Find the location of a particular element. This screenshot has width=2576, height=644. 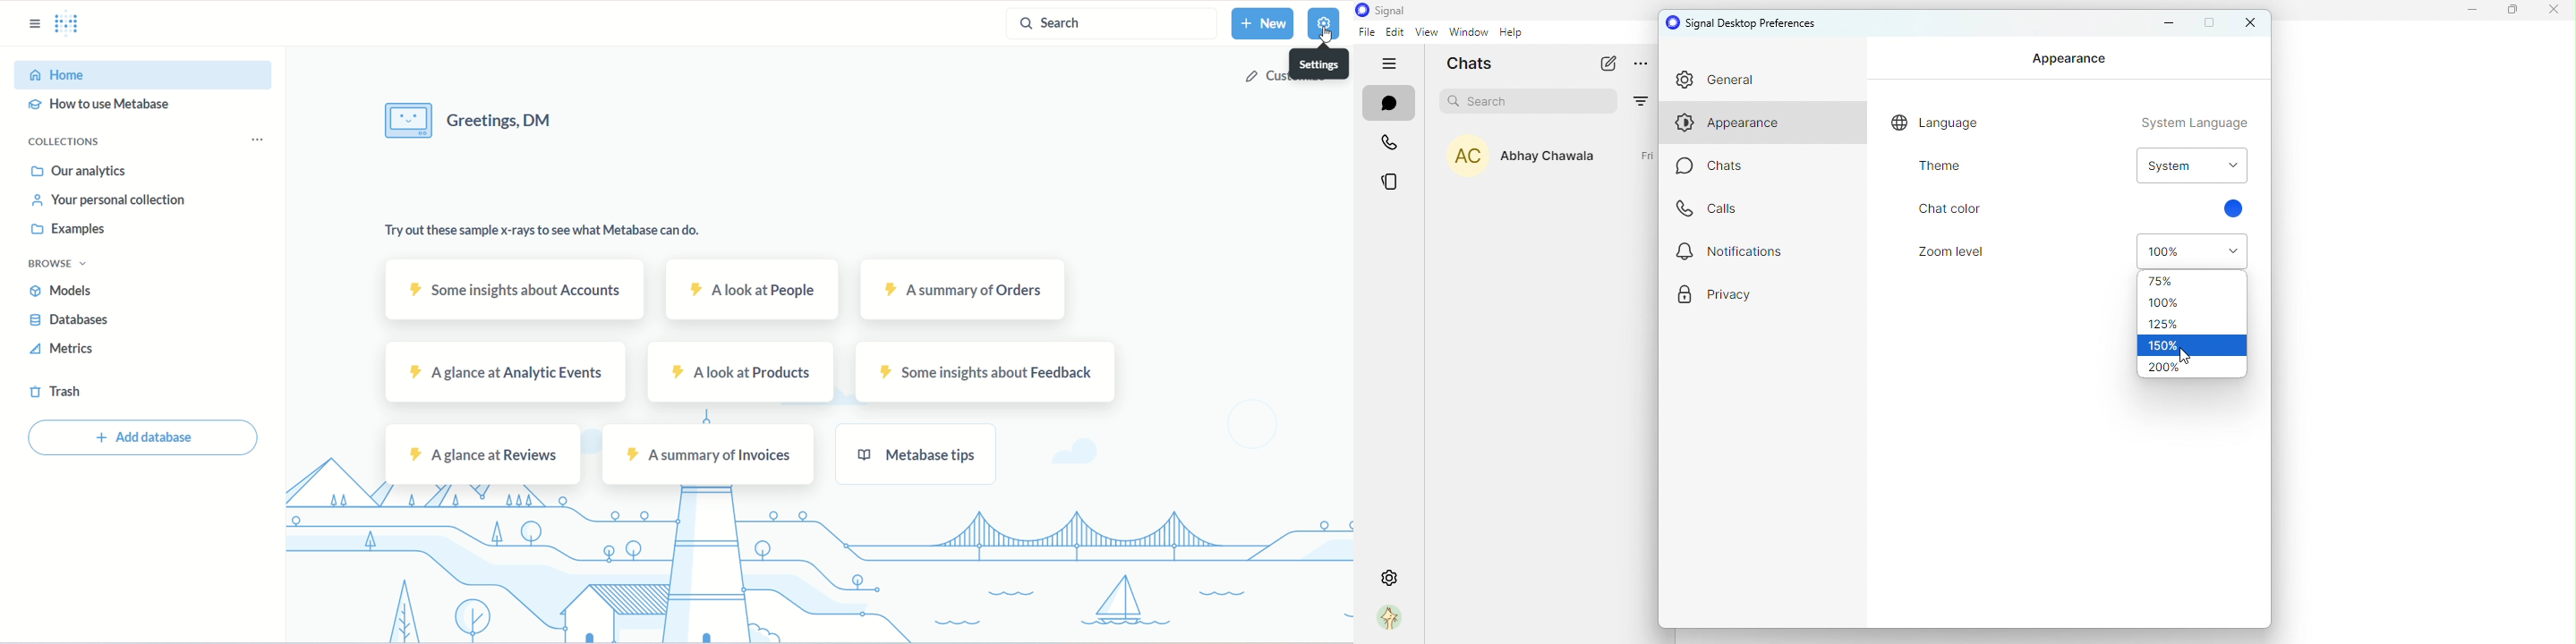

stories is located at coordinates (1390, 181).